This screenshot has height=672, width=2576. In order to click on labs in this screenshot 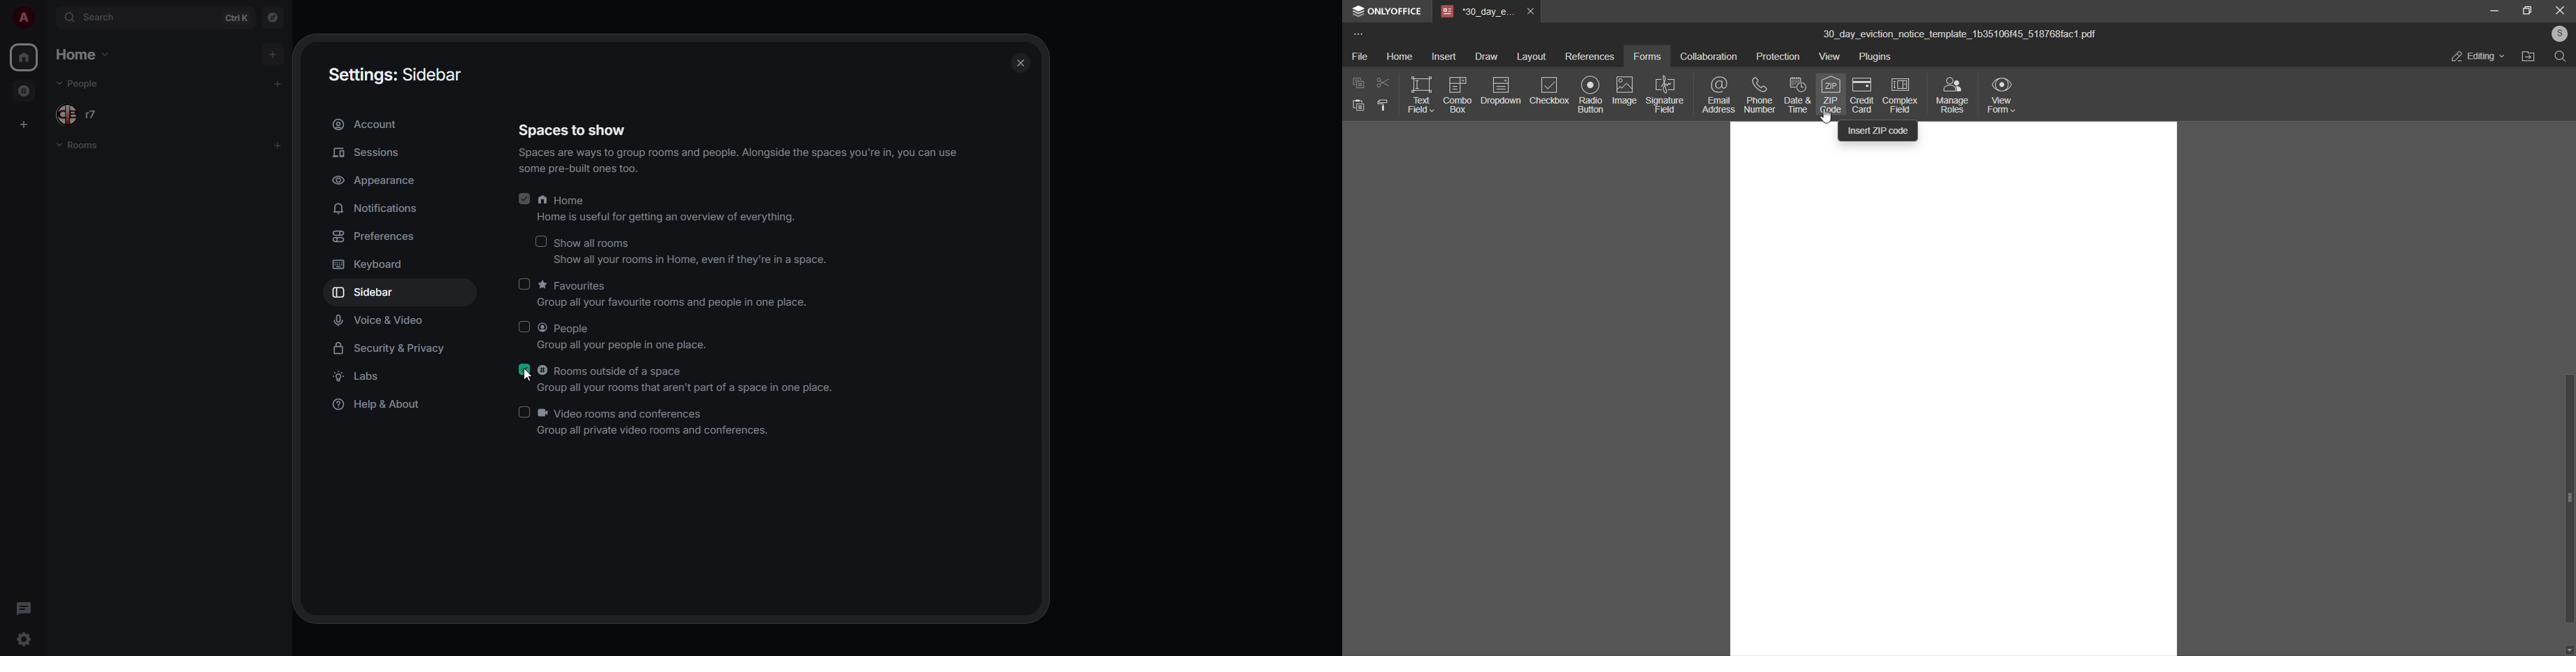, I will do `click(355, 377)`.